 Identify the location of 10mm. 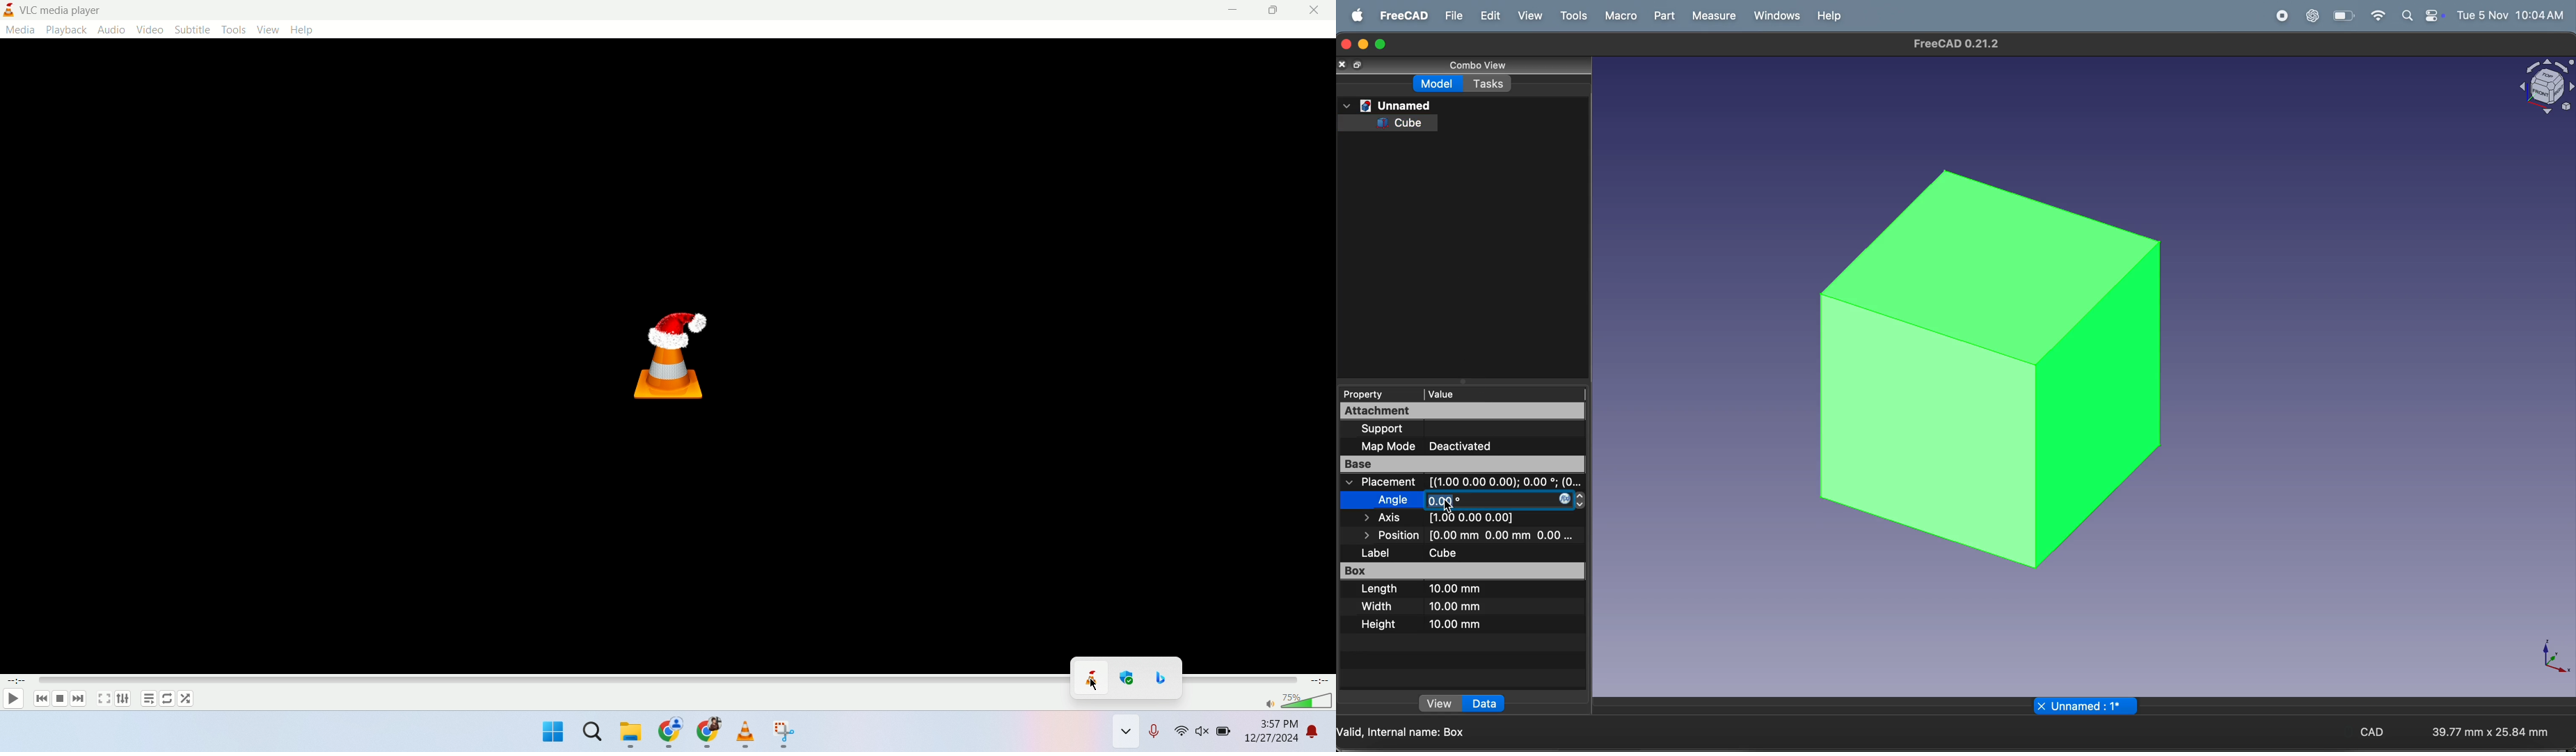
(1459, 624).